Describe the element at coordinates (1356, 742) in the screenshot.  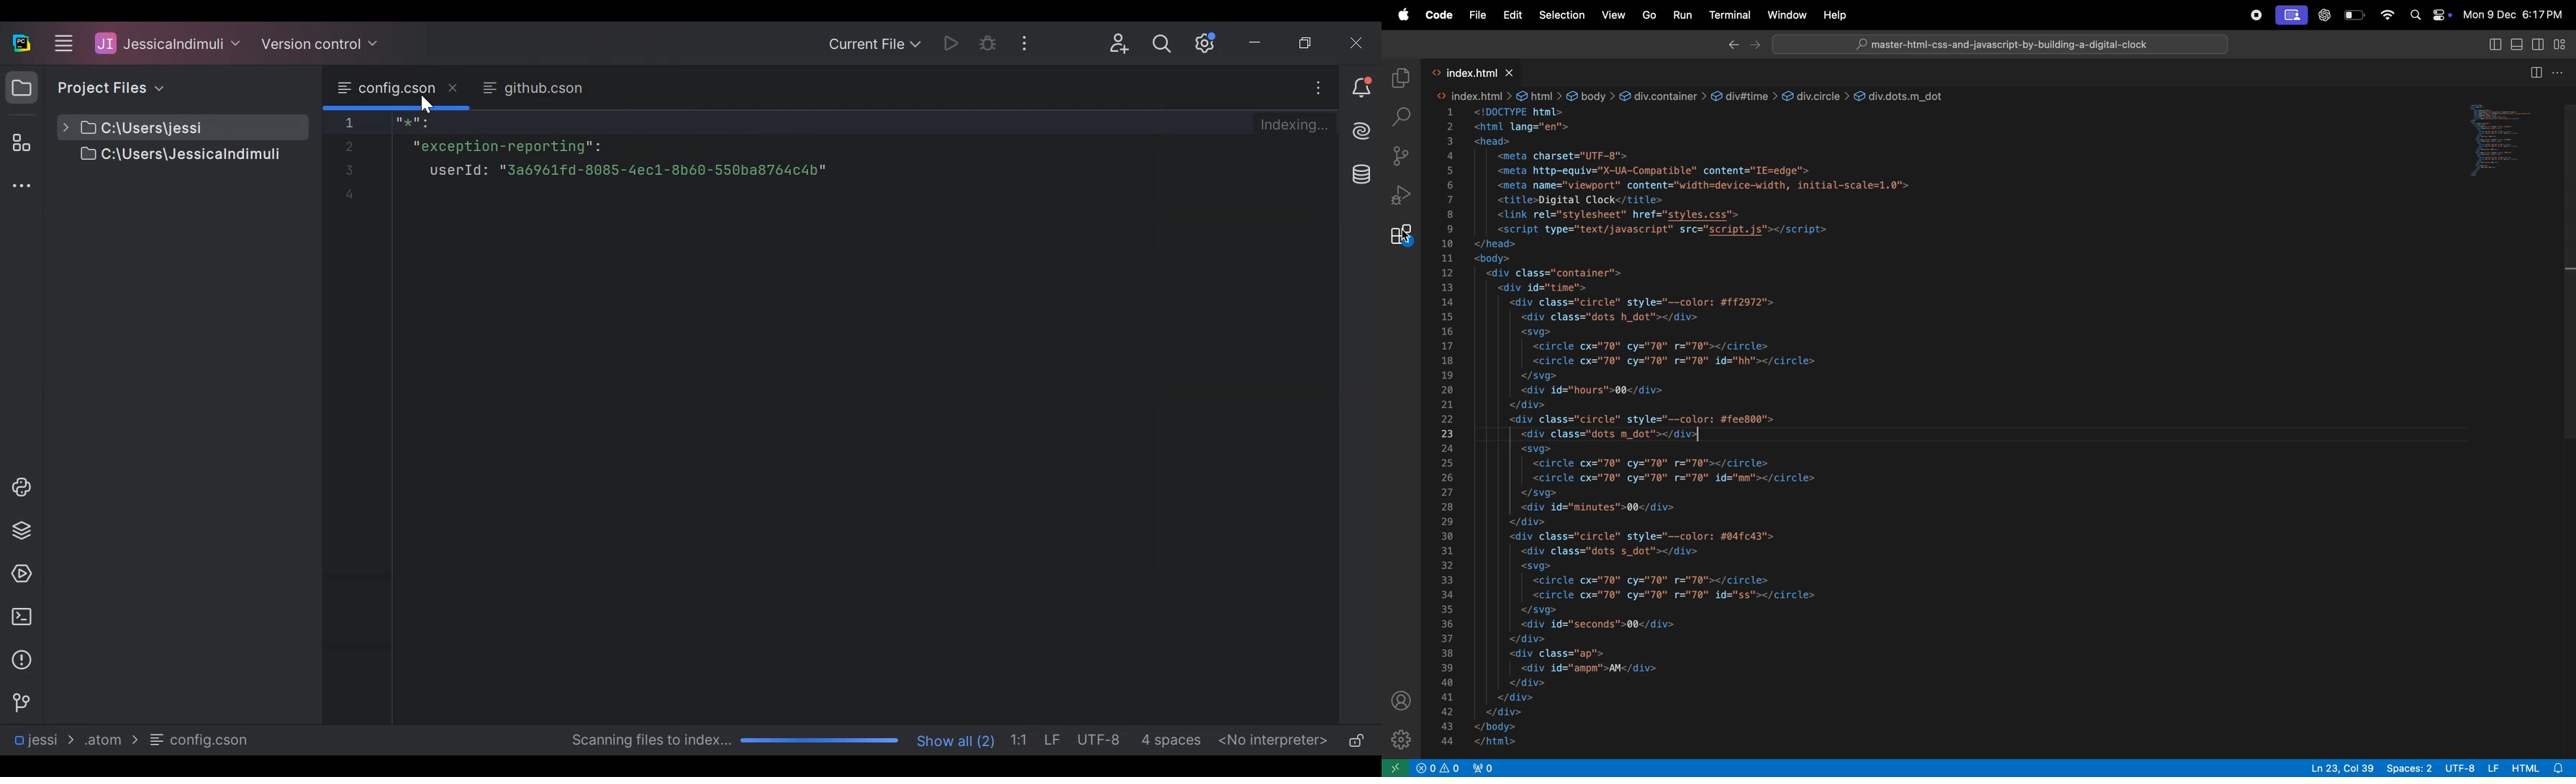
I see `(un)lock` at that location.